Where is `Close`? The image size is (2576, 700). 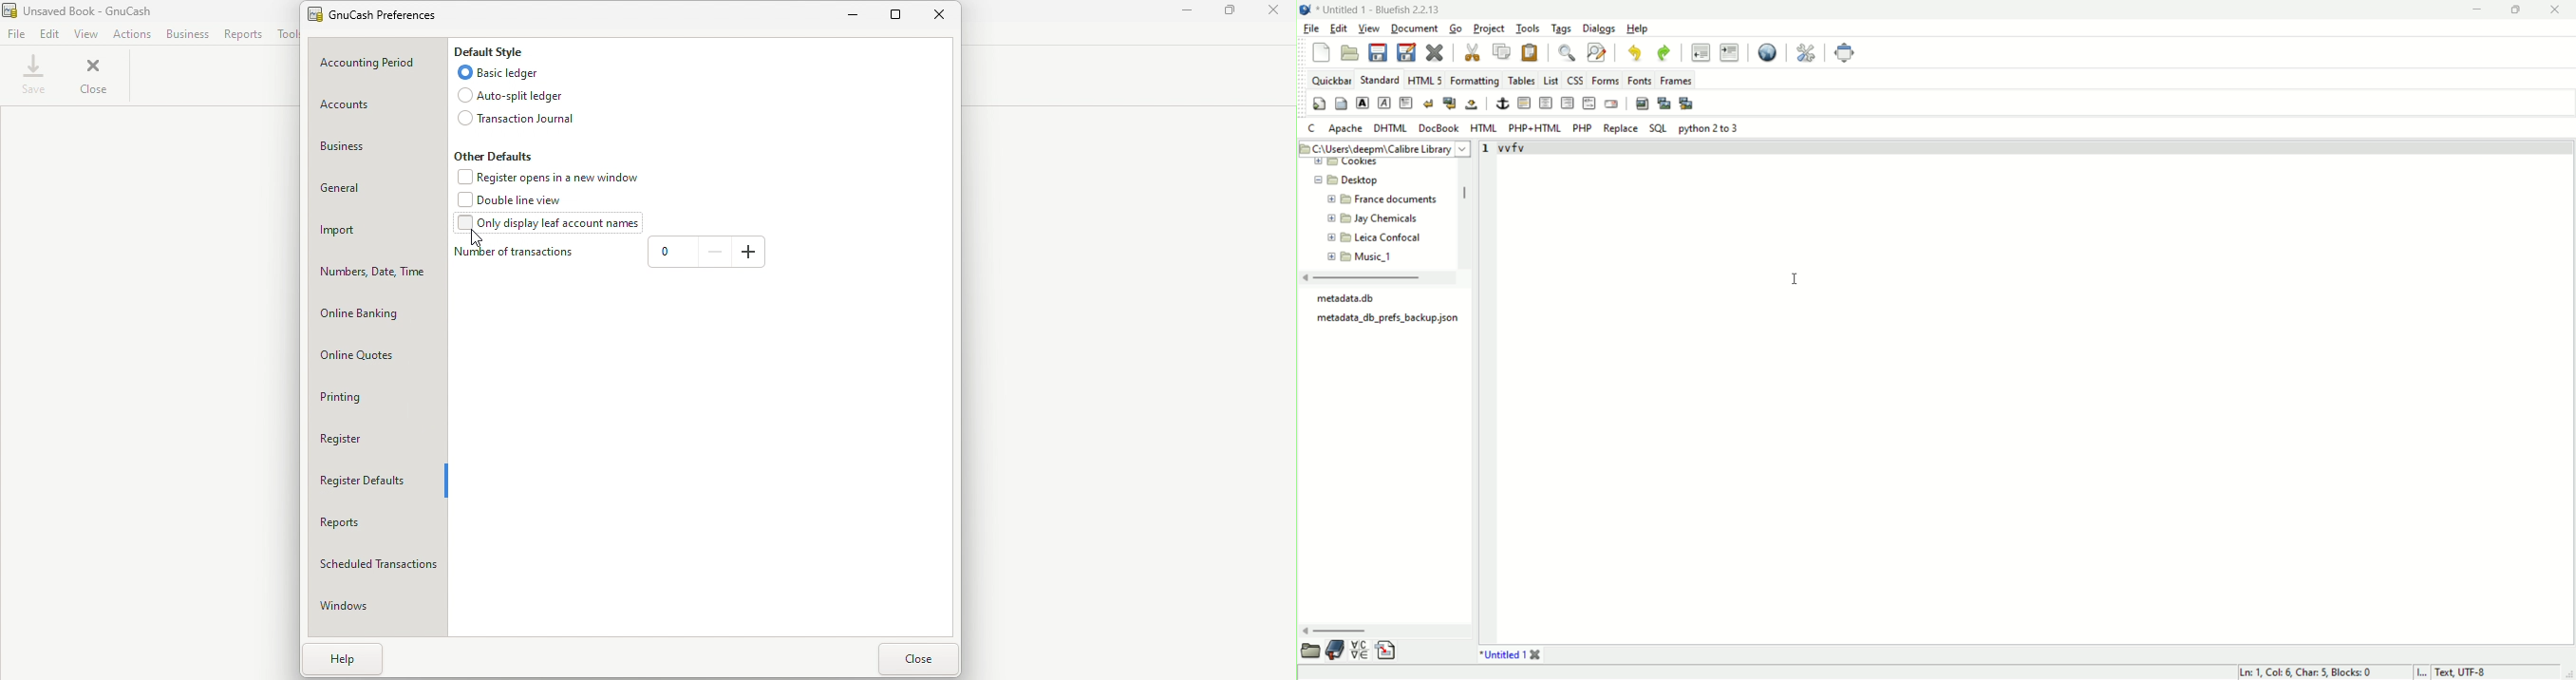
Close is located at coordinates (945, 18).